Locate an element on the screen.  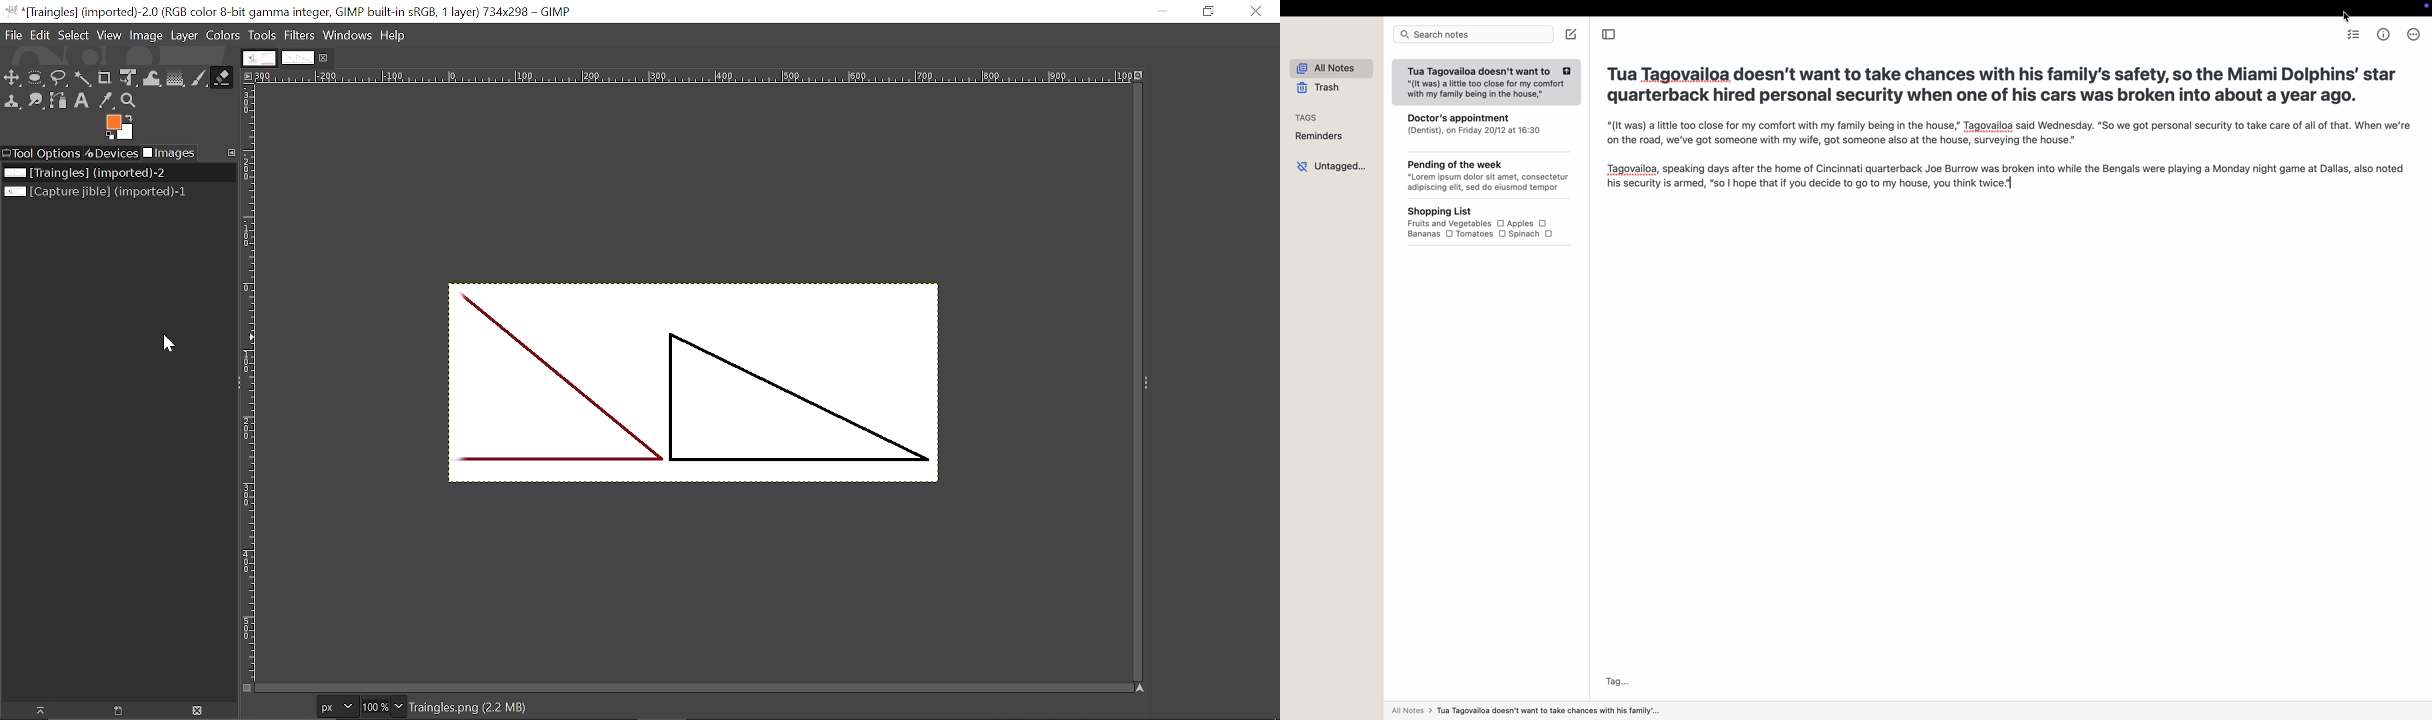
Move tool is located at coordinates (13, 78).